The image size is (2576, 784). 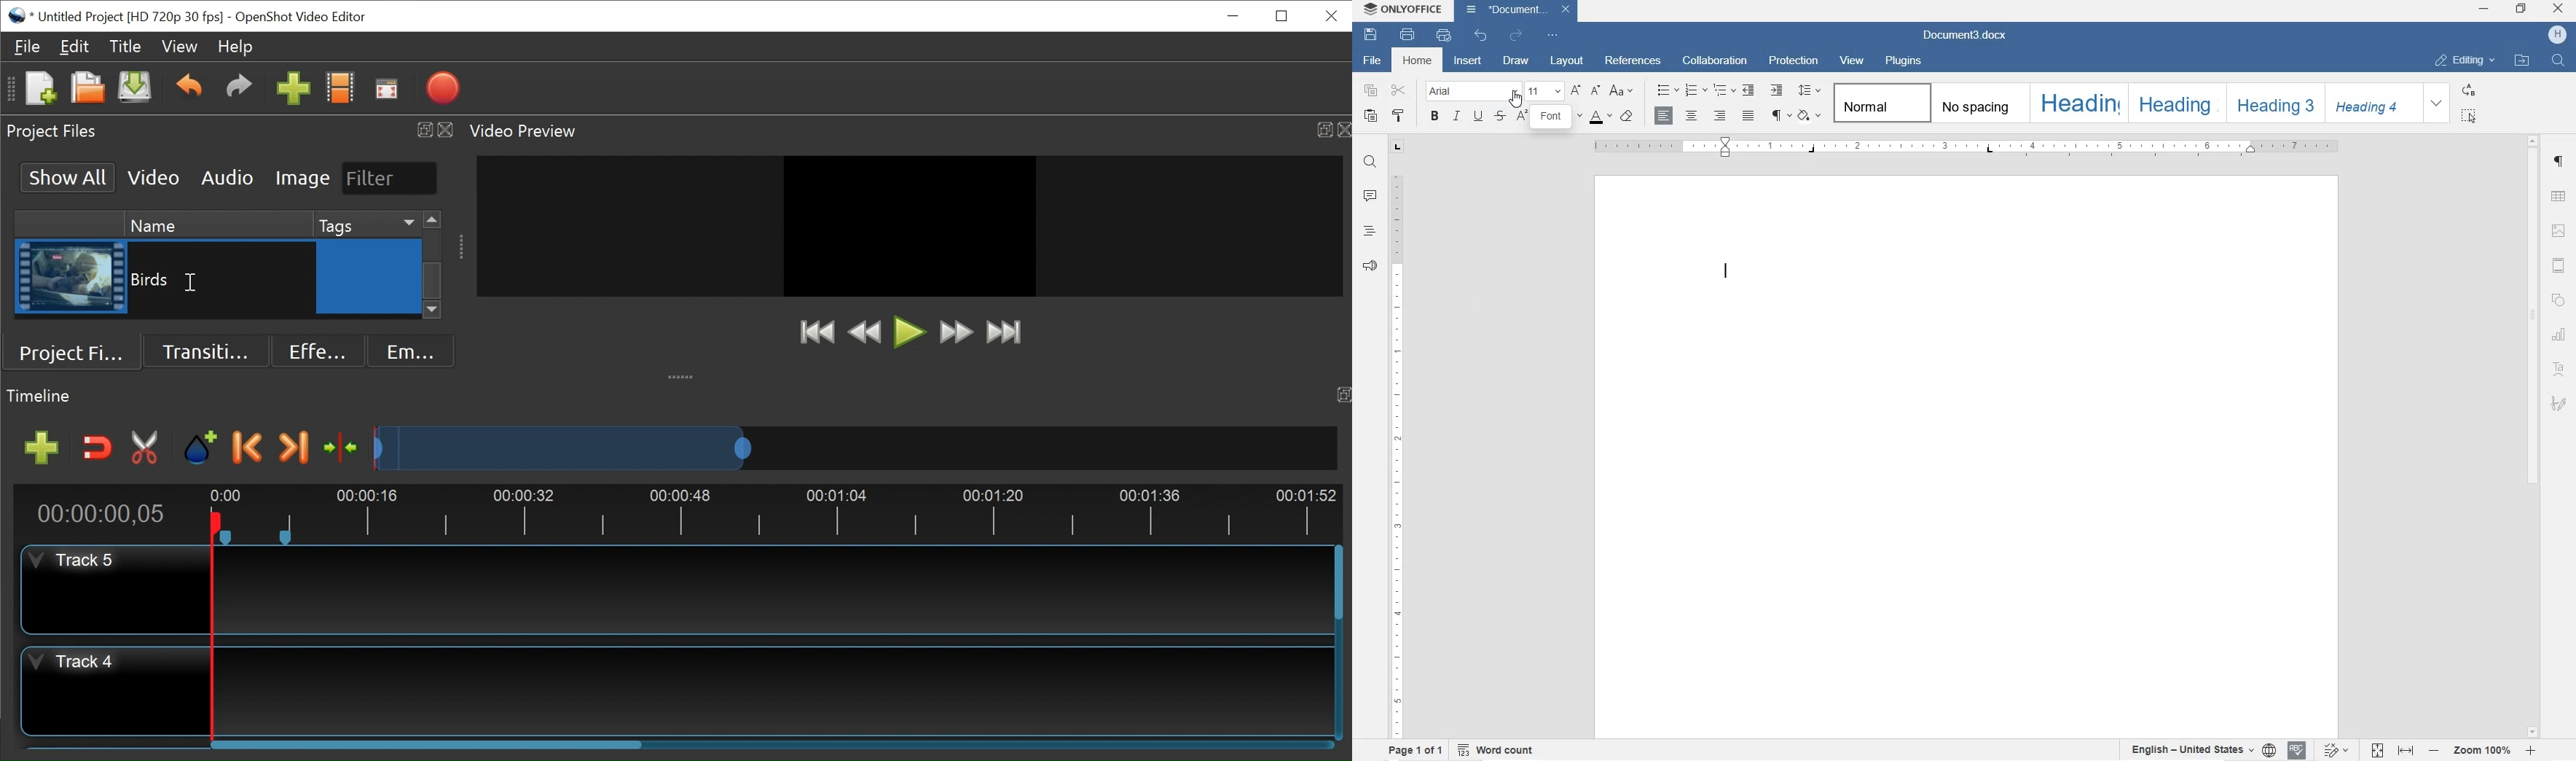 I want to click on CLEAR STYLE, so click(x=1627, y=118).